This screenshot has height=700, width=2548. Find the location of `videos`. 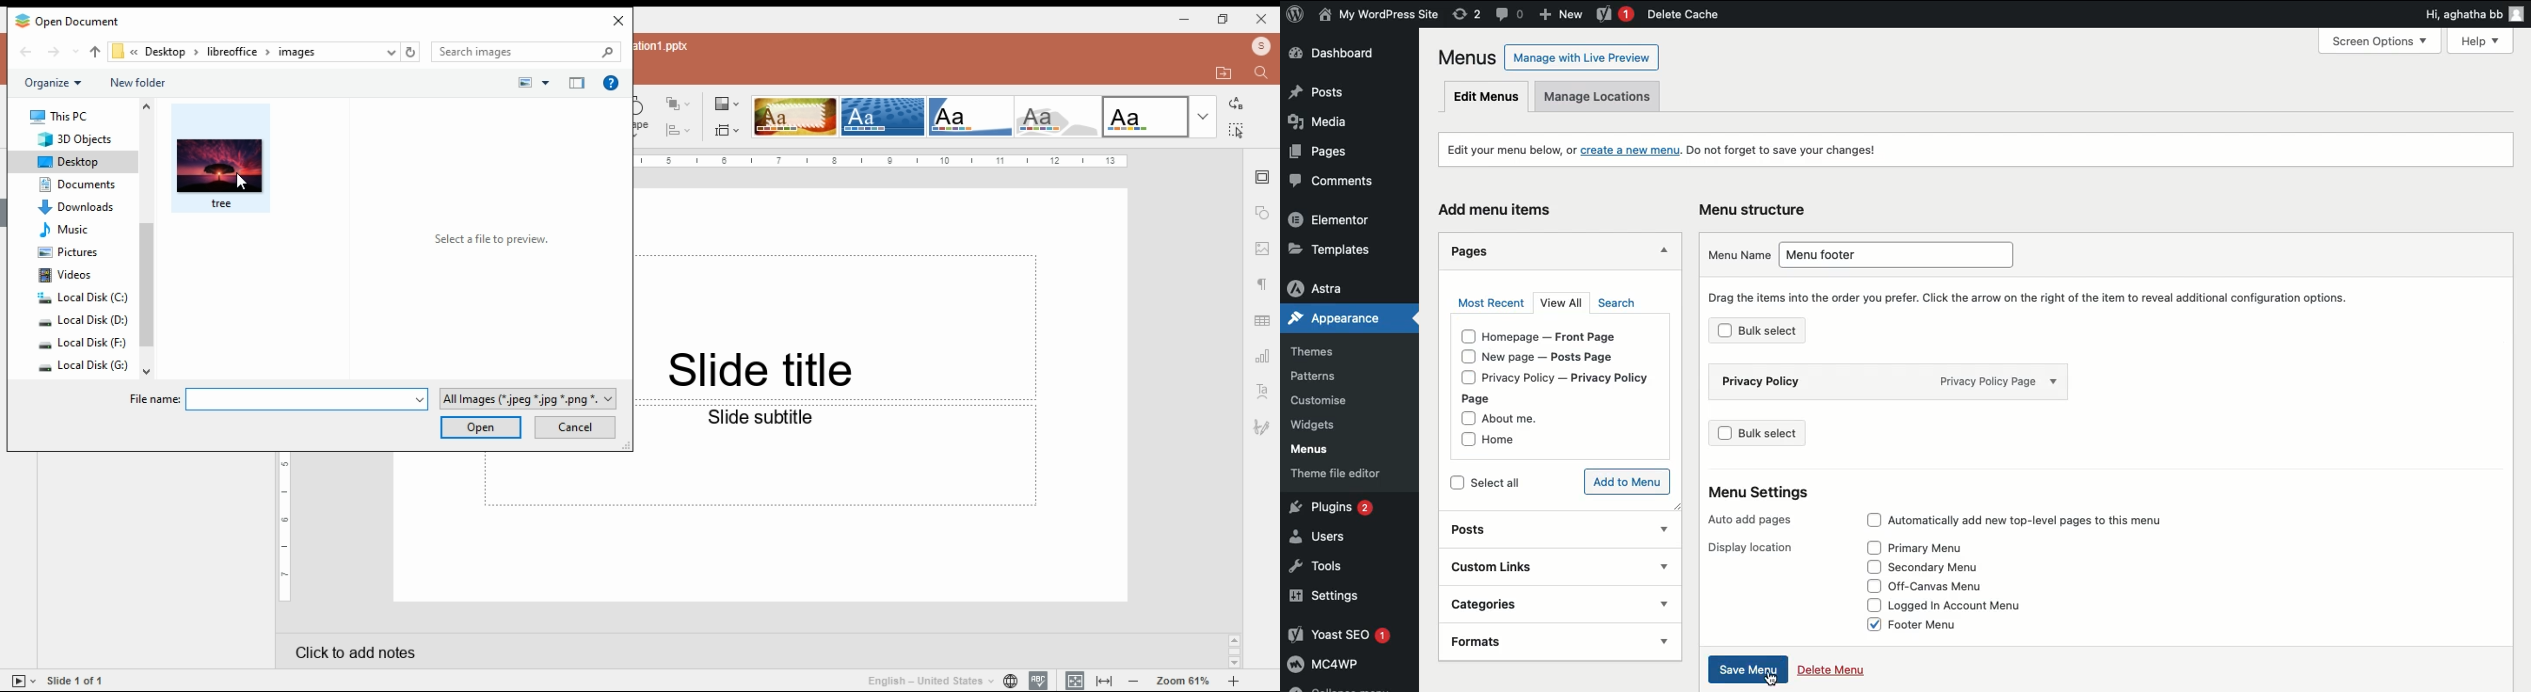

videos is located at coordinates (74, 274).